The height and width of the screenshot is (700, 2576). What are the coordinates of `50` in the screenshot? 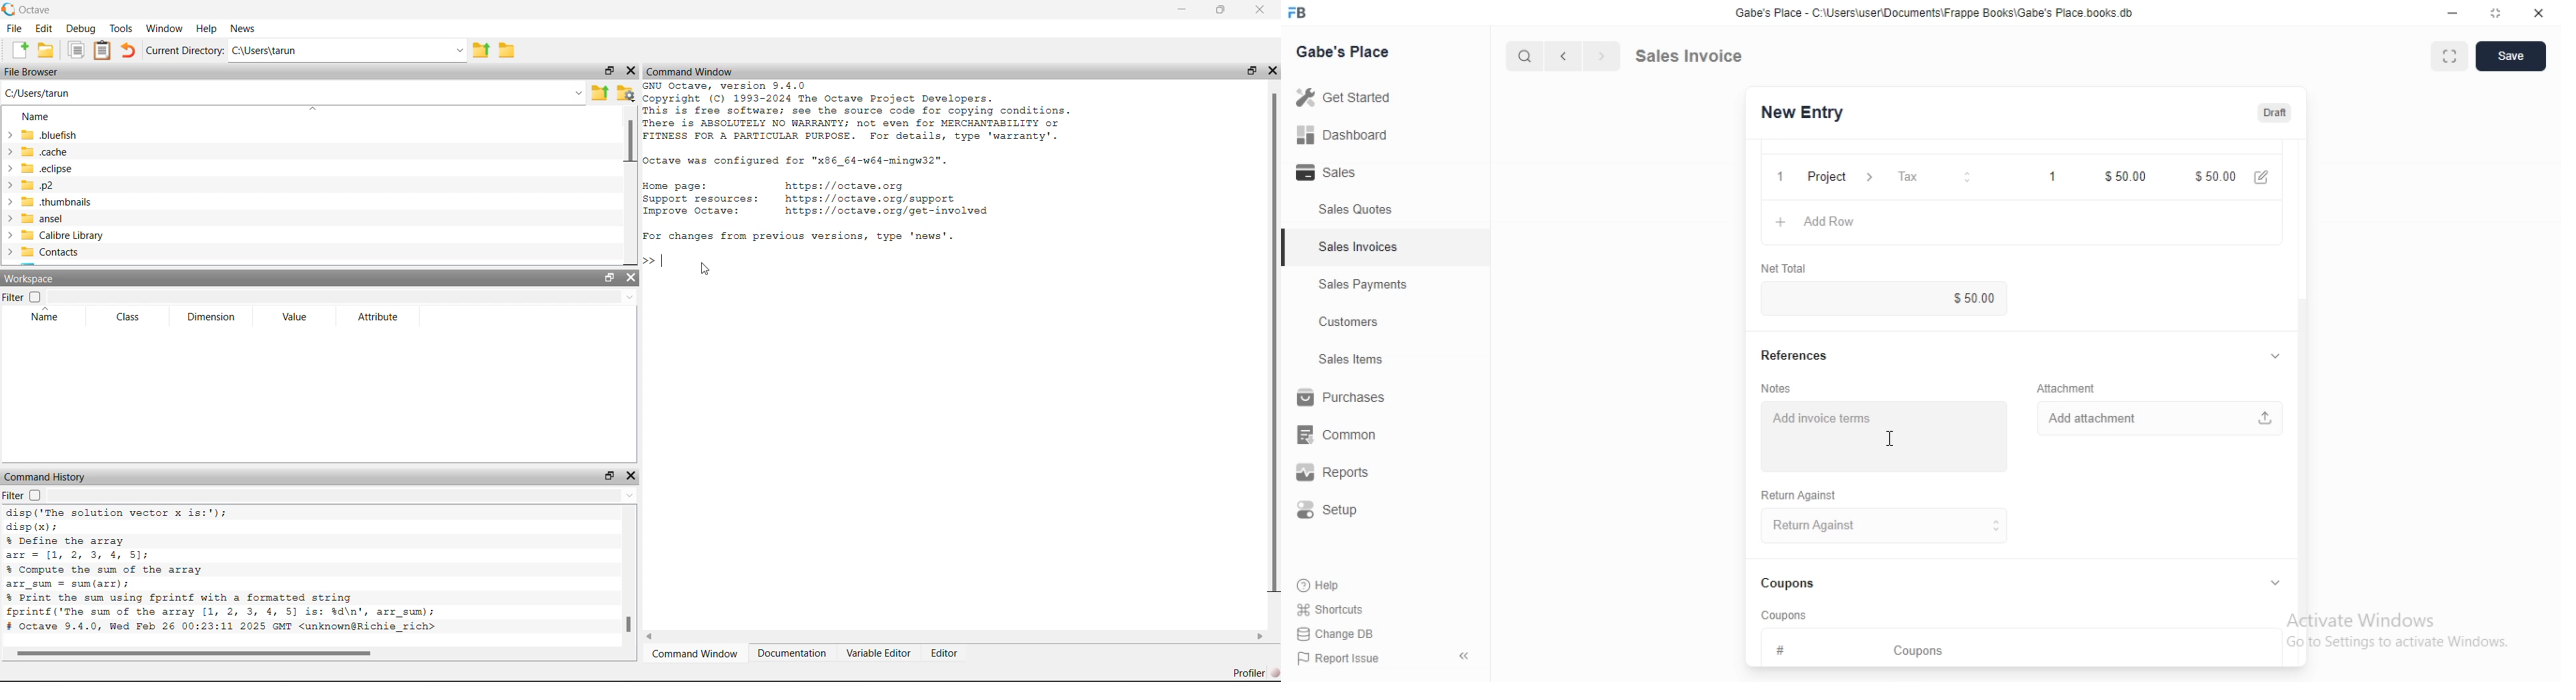 It's located at (2120, 175).